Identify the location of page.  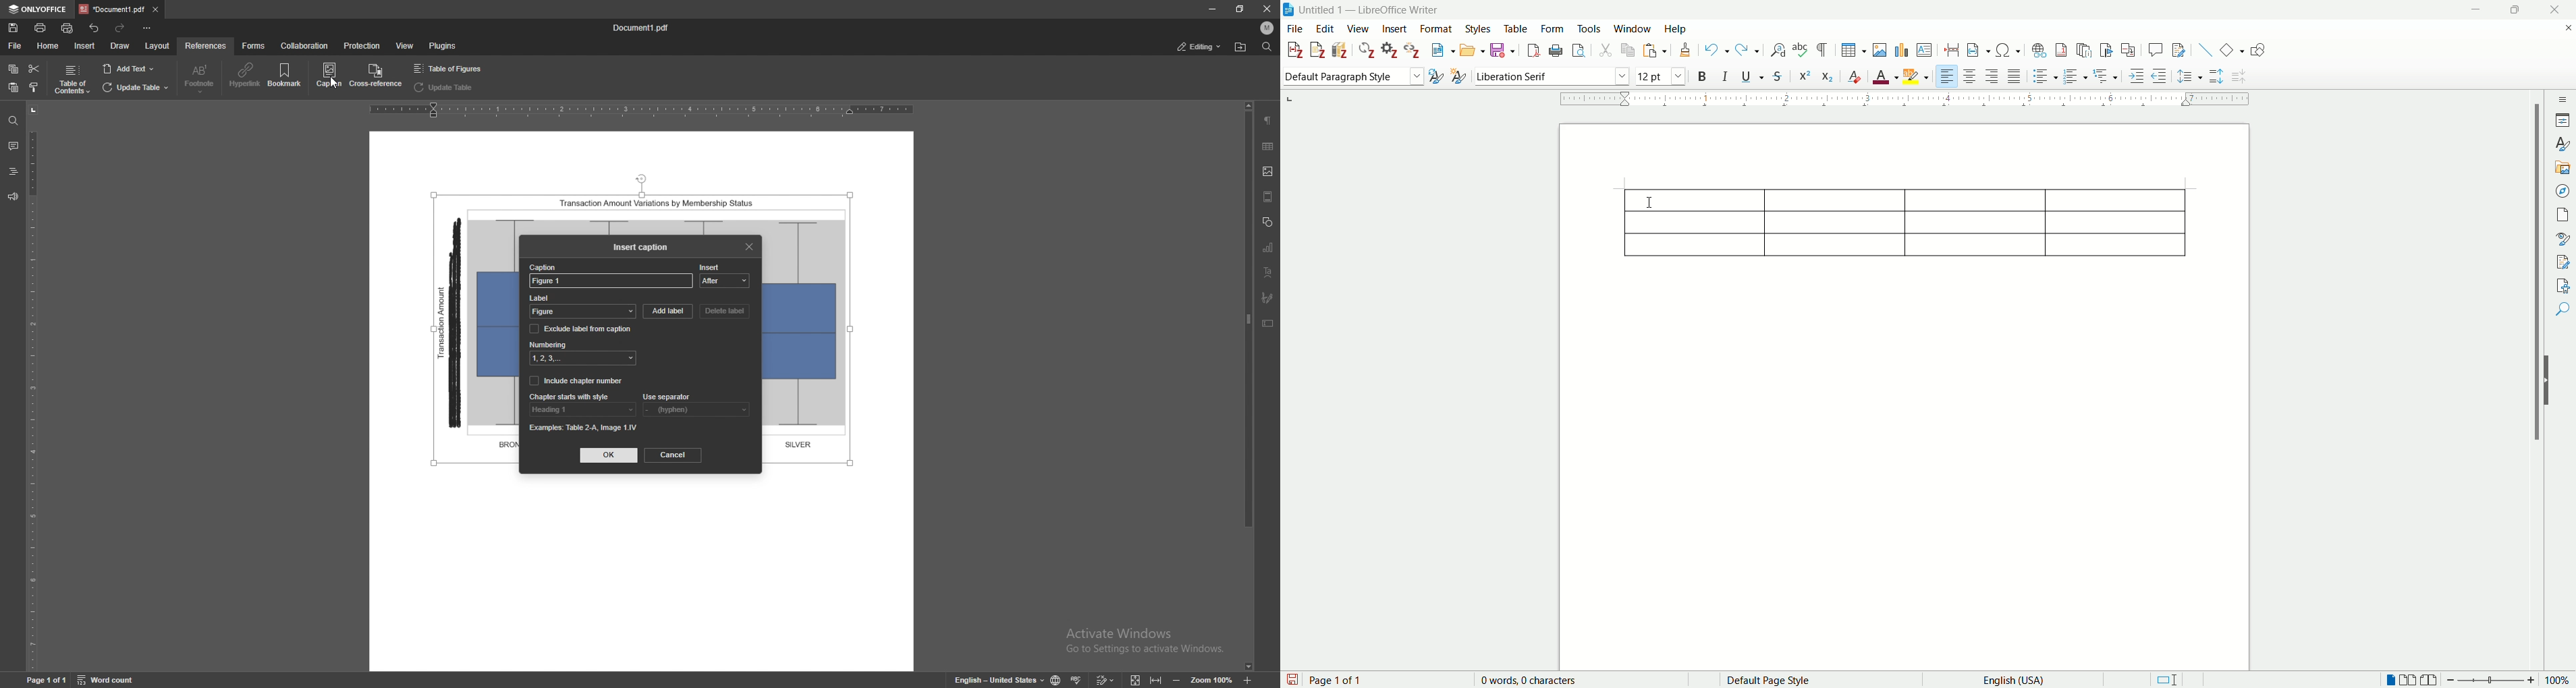
(1896, 393).